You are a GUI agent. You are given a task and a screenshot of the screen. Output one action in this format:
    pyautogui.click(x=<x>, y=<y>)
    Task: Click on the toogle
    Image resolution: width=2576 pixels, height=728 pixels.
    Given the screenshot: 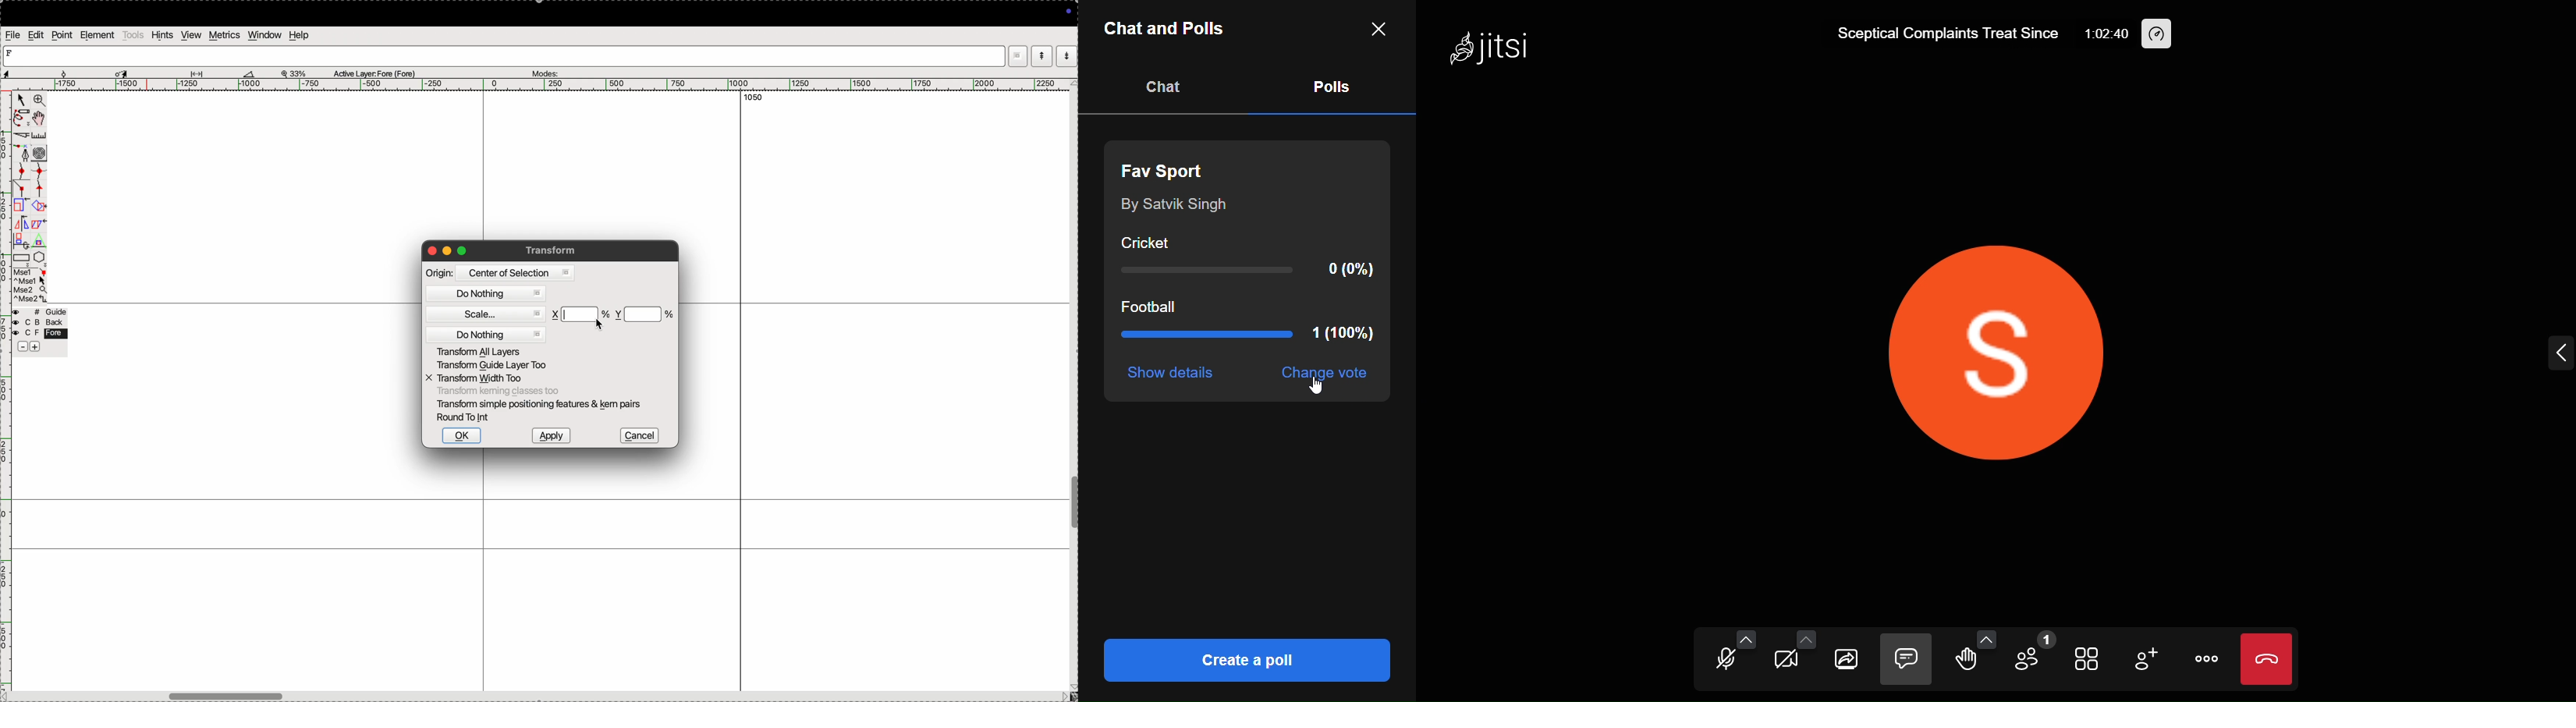 What is the action you would take?
    pyautogui.click(x=1073, y=505)
    